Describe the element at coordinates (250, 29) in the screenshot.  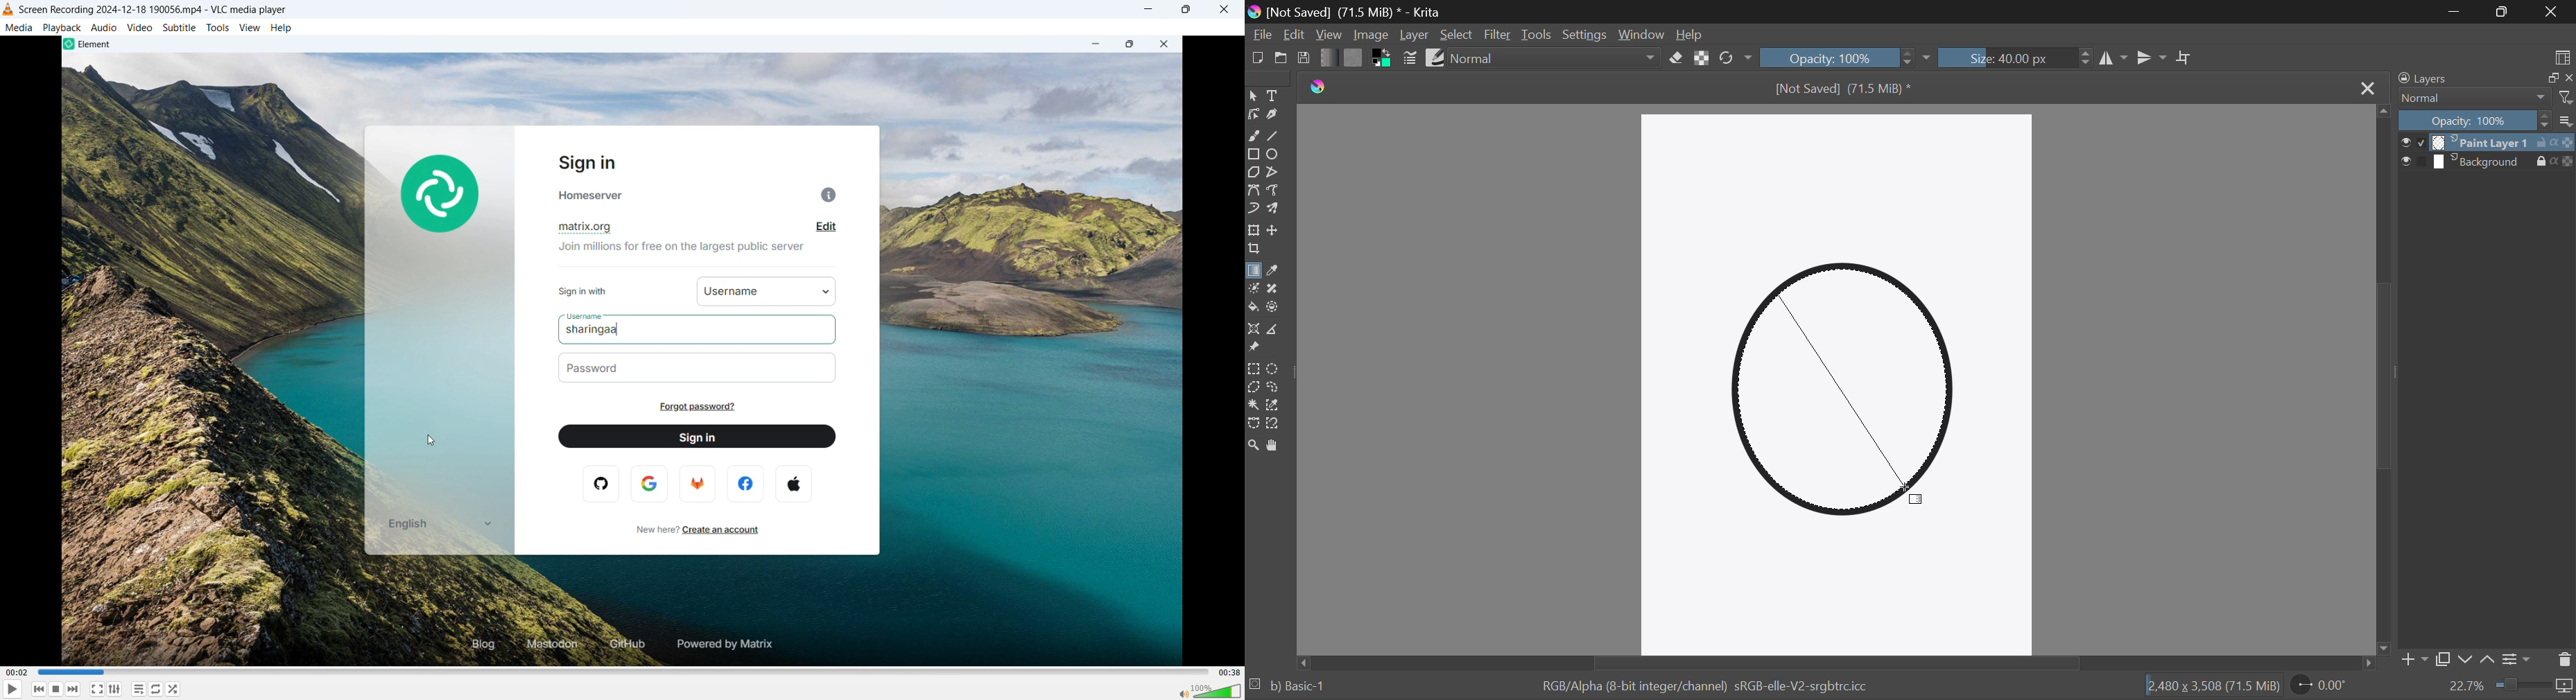
I see `view` at that location.